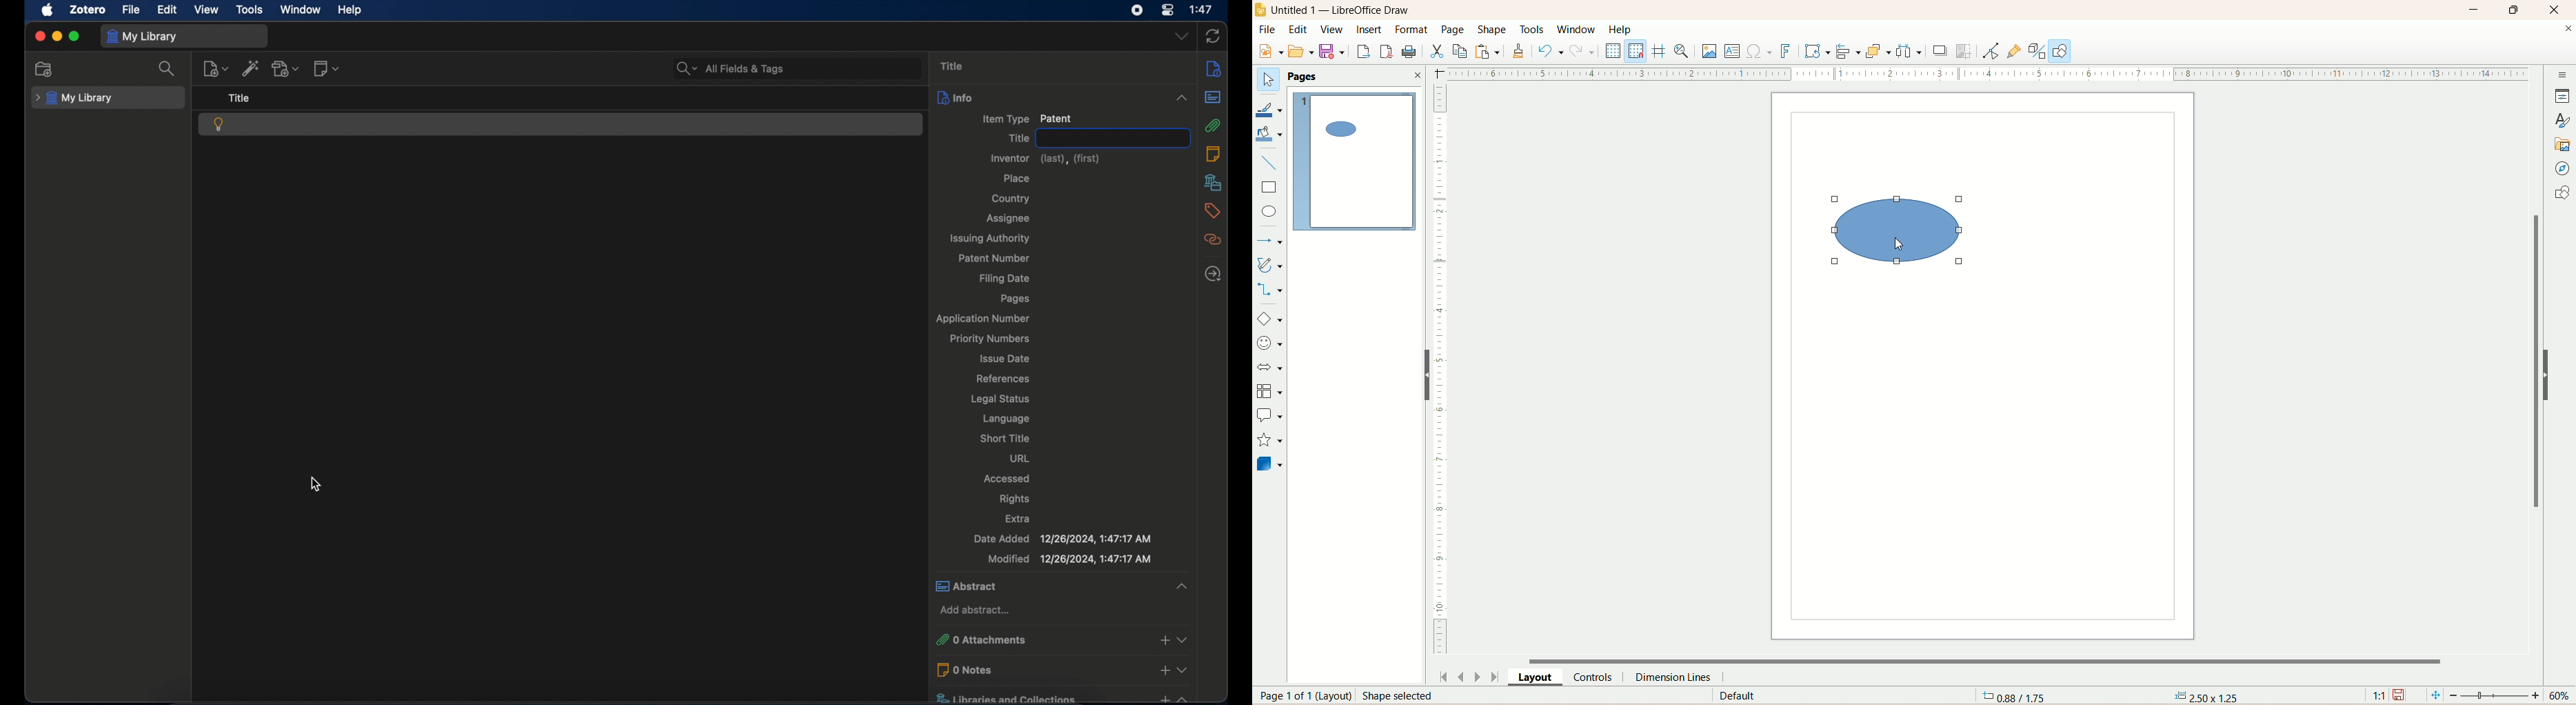 The image size is (2576, 728). Describe the element at coordinates (1551, 51) in the screenshot. I see `undo` at that location.